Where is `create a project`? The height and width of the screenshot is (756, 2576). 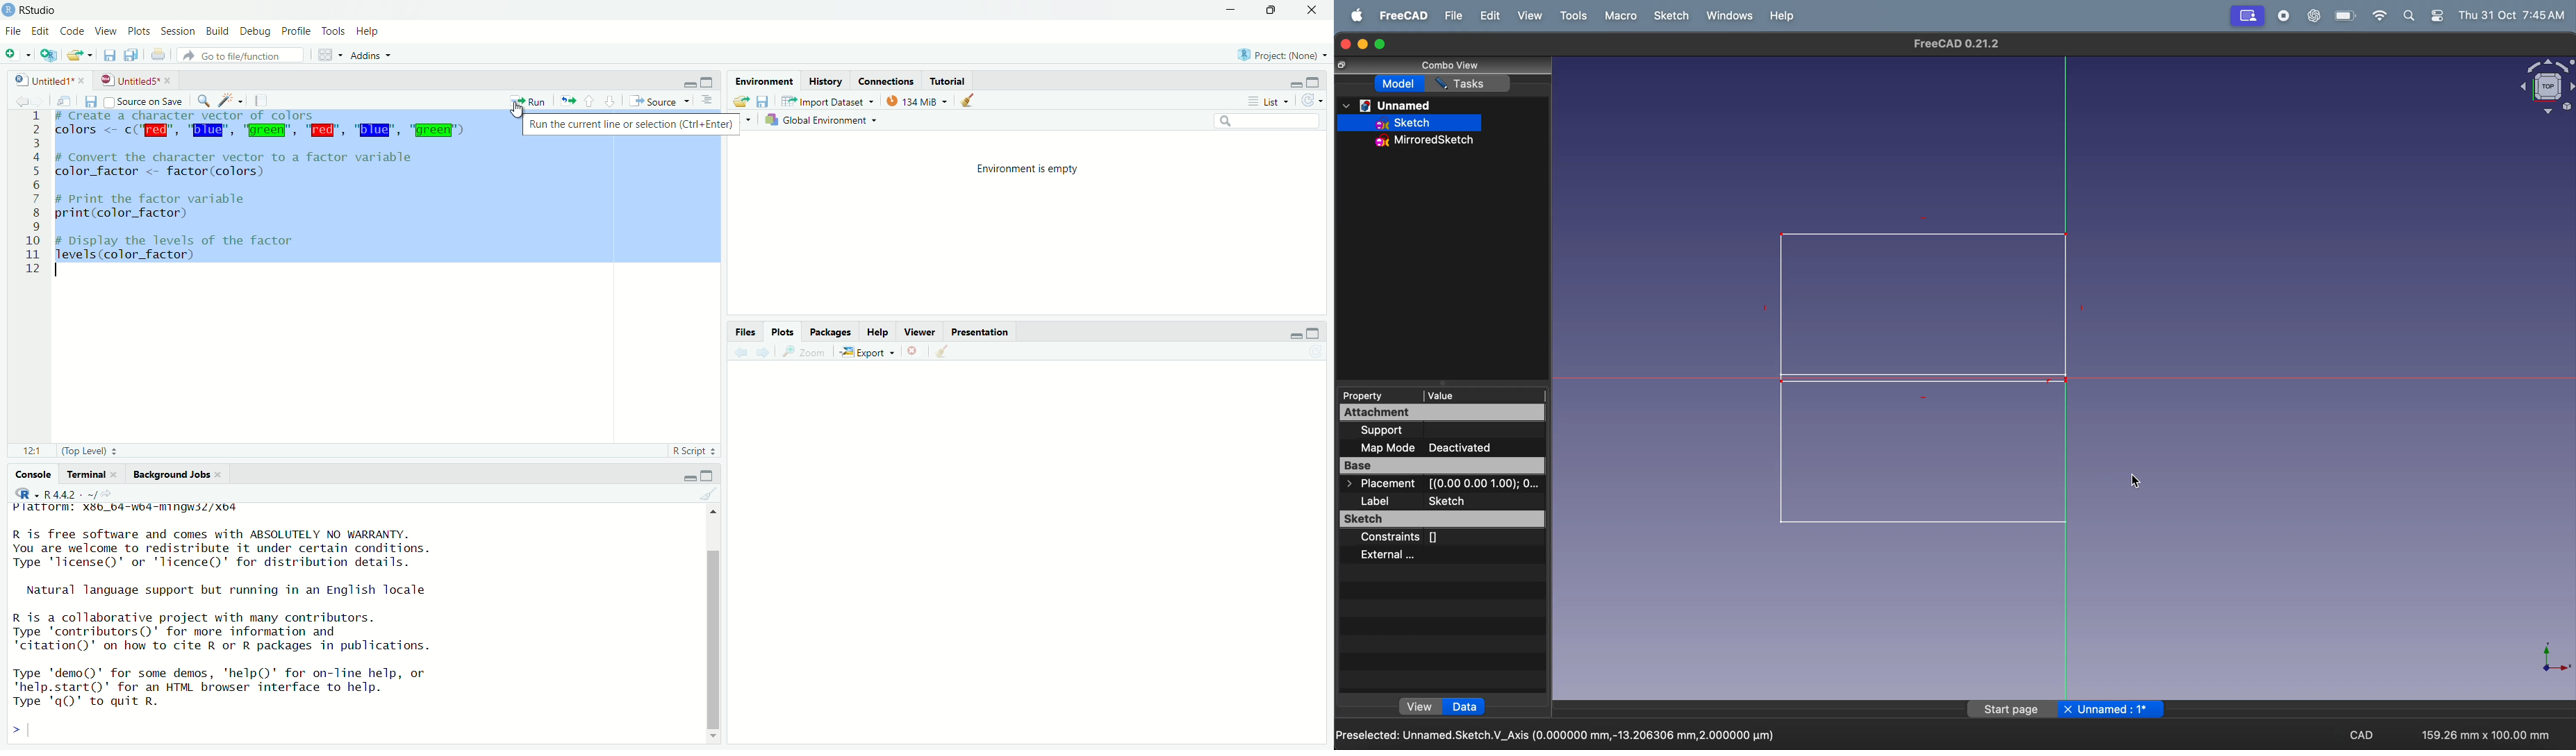 create a project is located at coordinates (52, 55).